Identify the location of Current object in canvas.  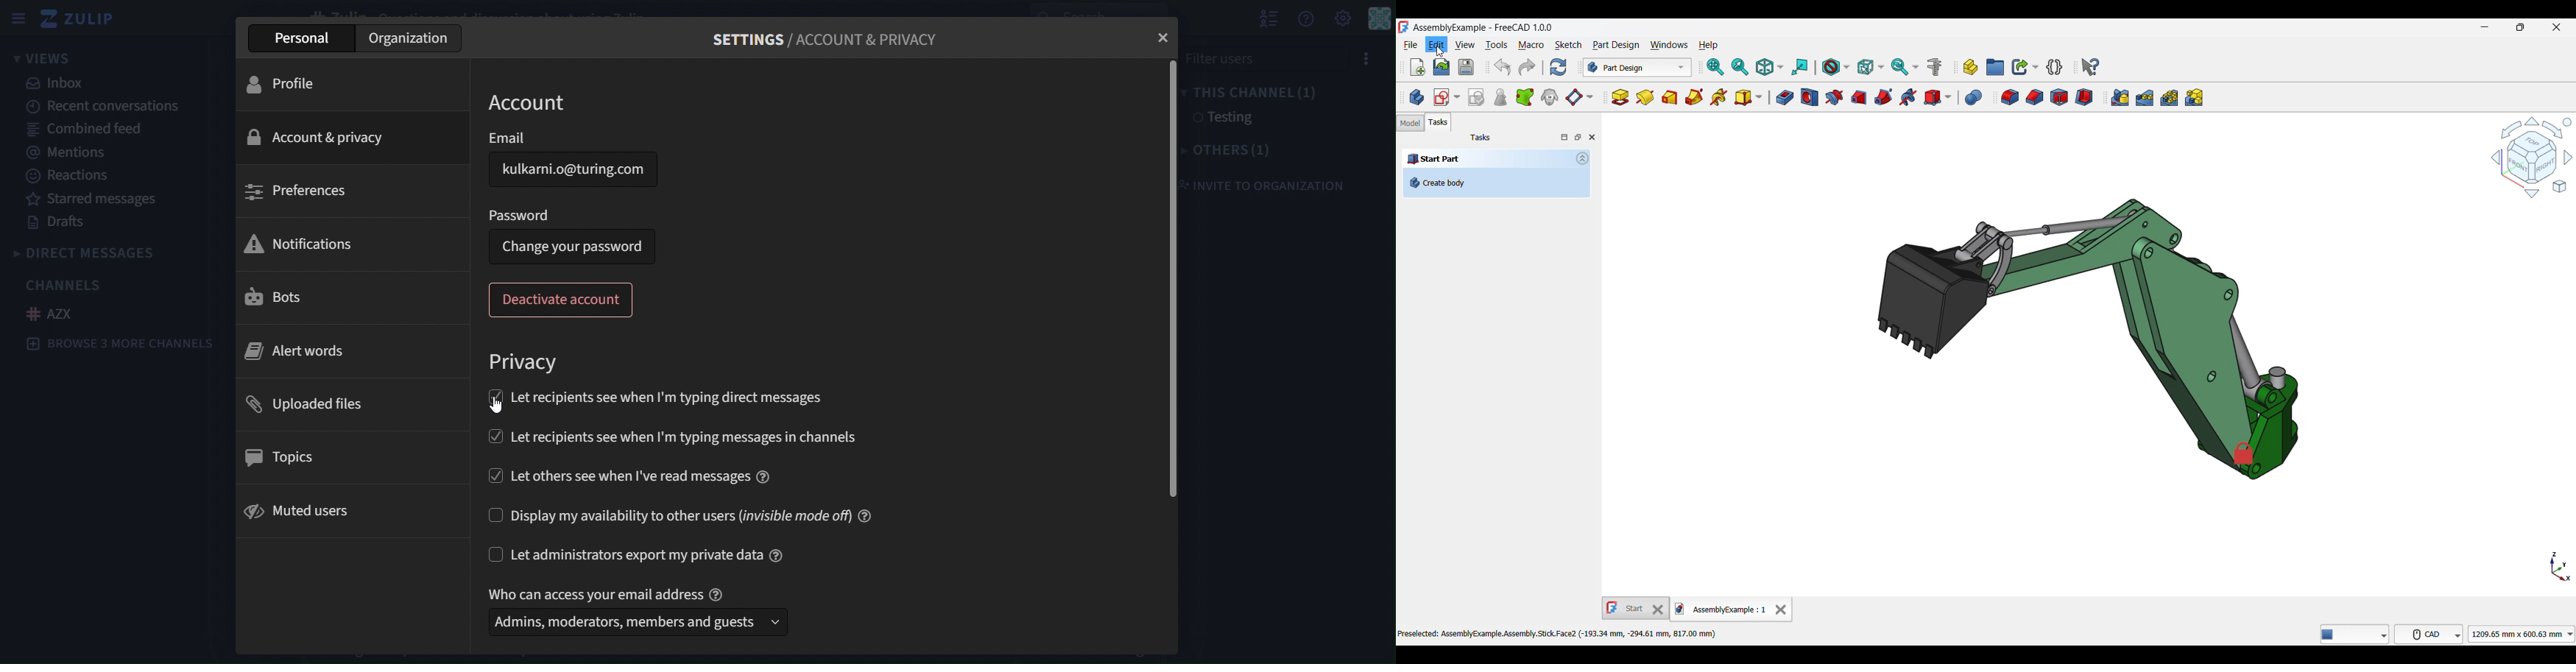
(2088, 335).